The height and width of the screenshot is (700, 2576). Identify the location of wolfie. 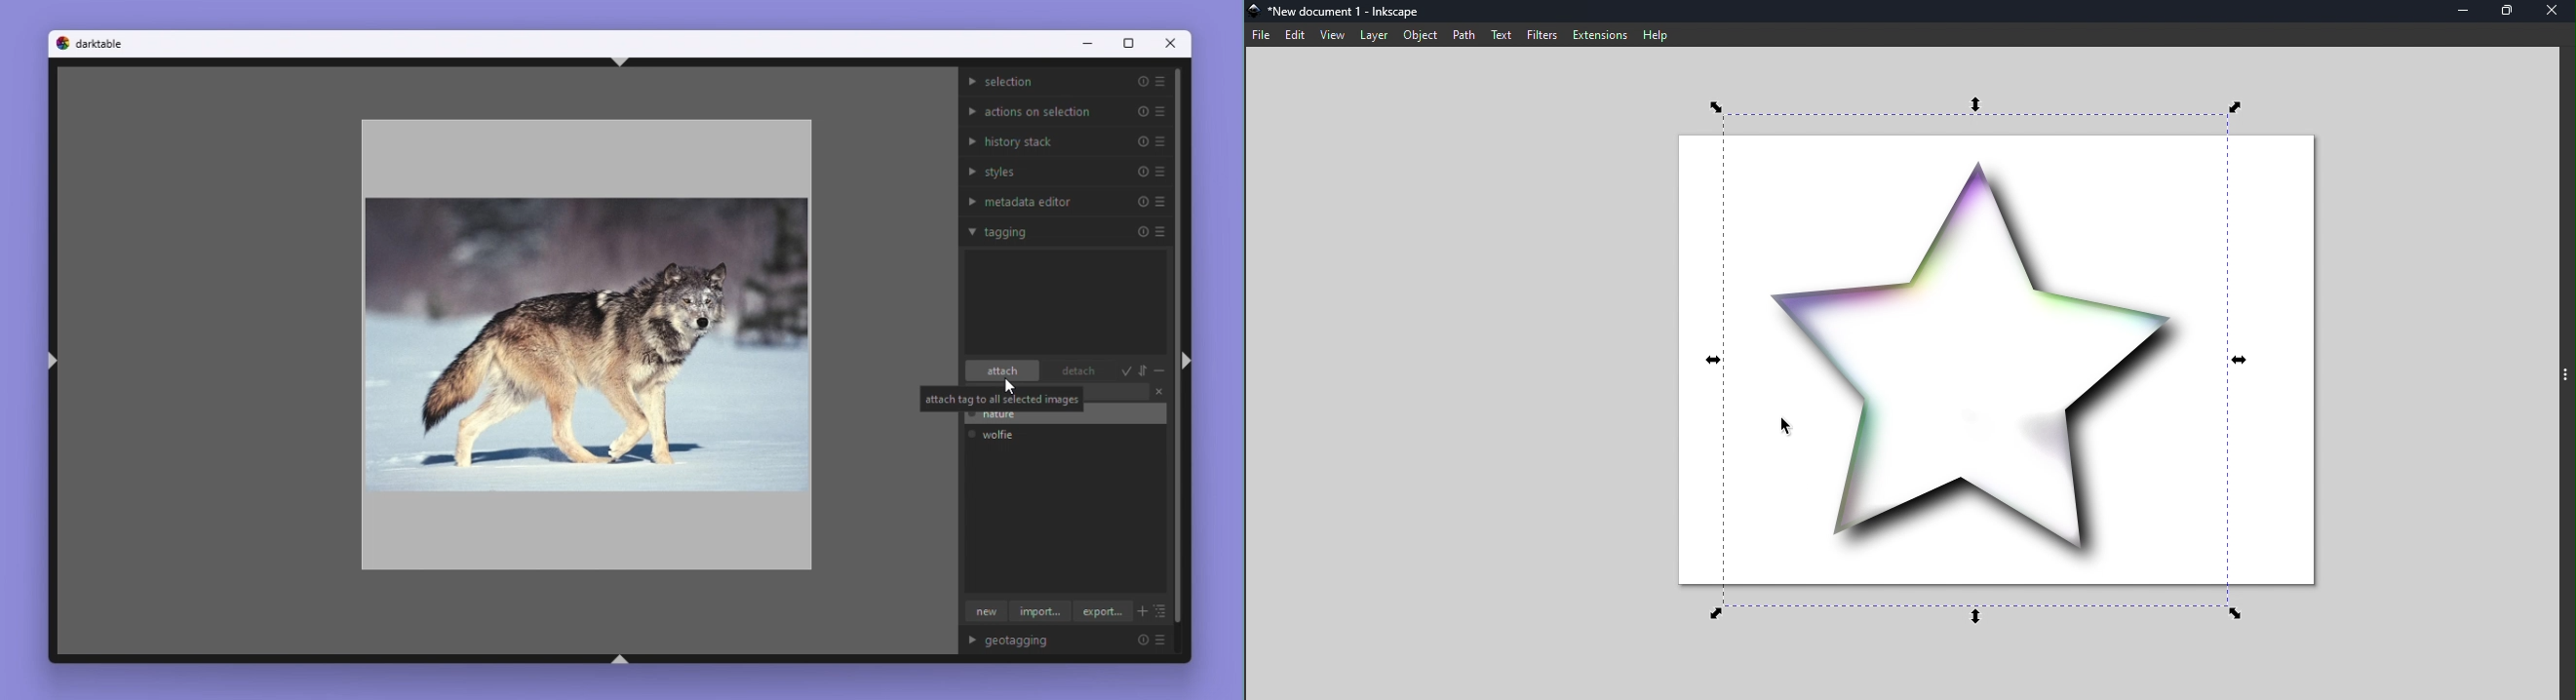
(1005, 434).